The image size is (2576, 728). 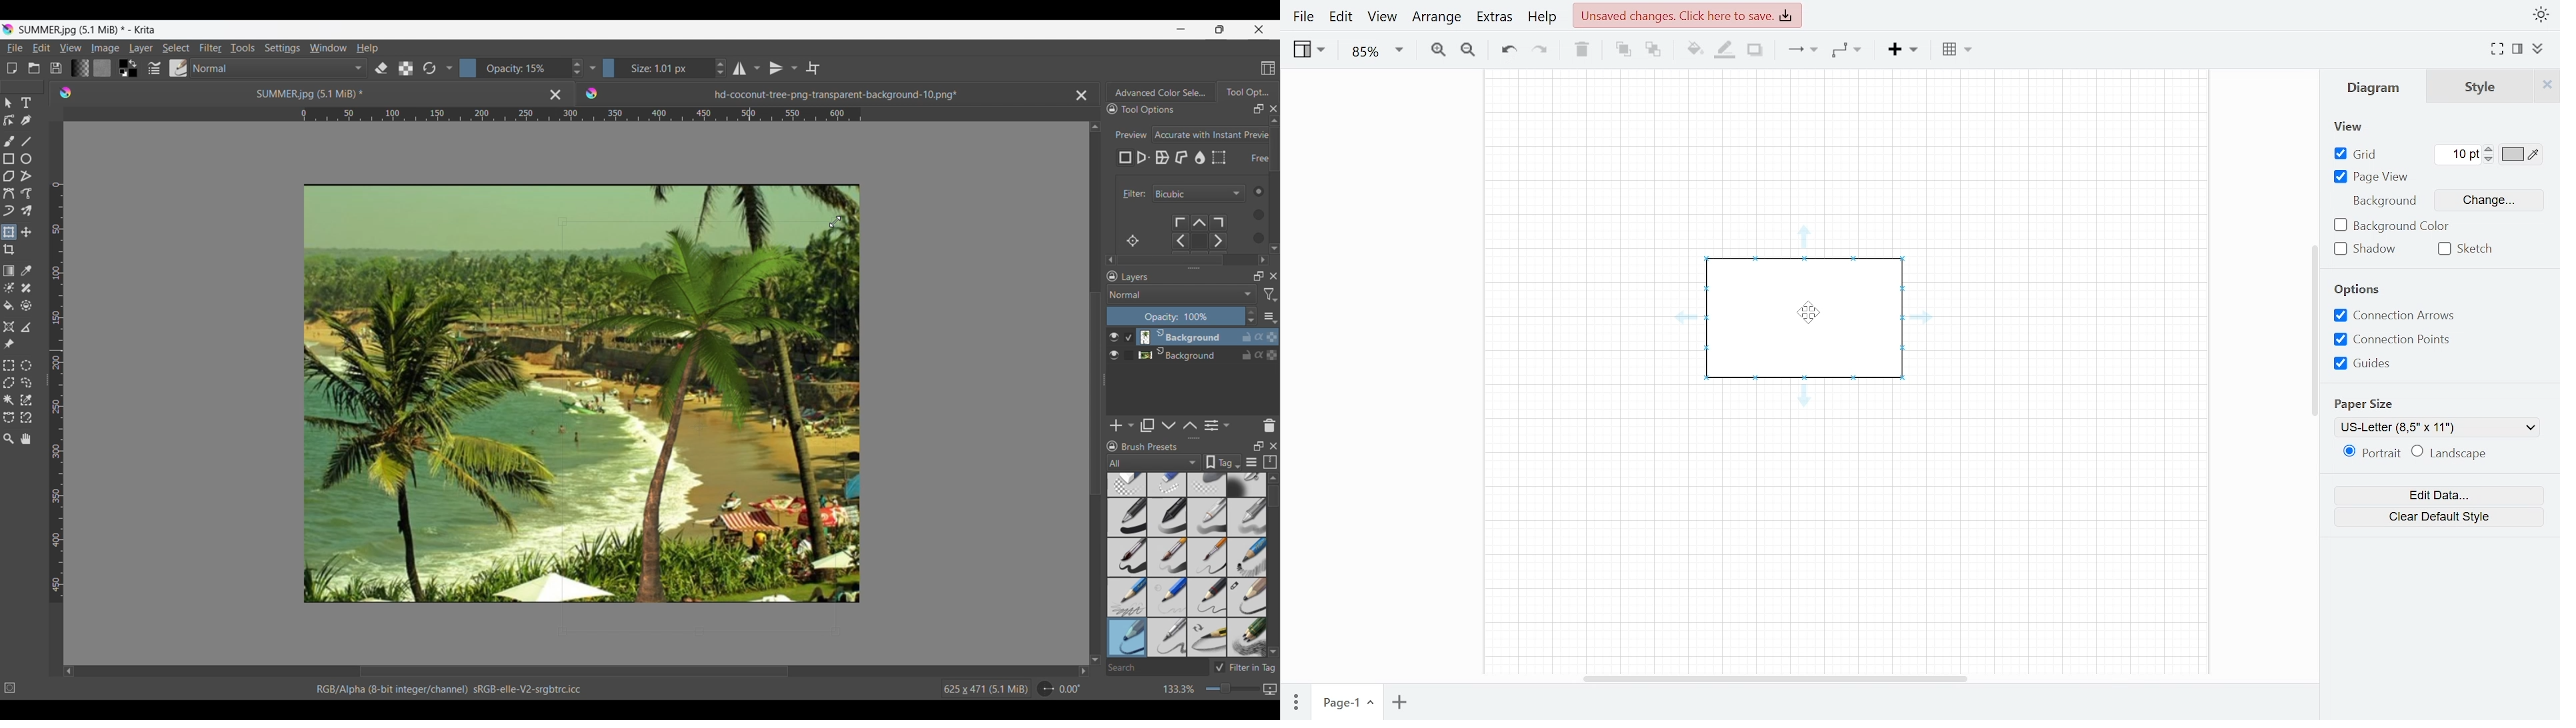 I want to click on Edit, so click(x=1342, y=20).